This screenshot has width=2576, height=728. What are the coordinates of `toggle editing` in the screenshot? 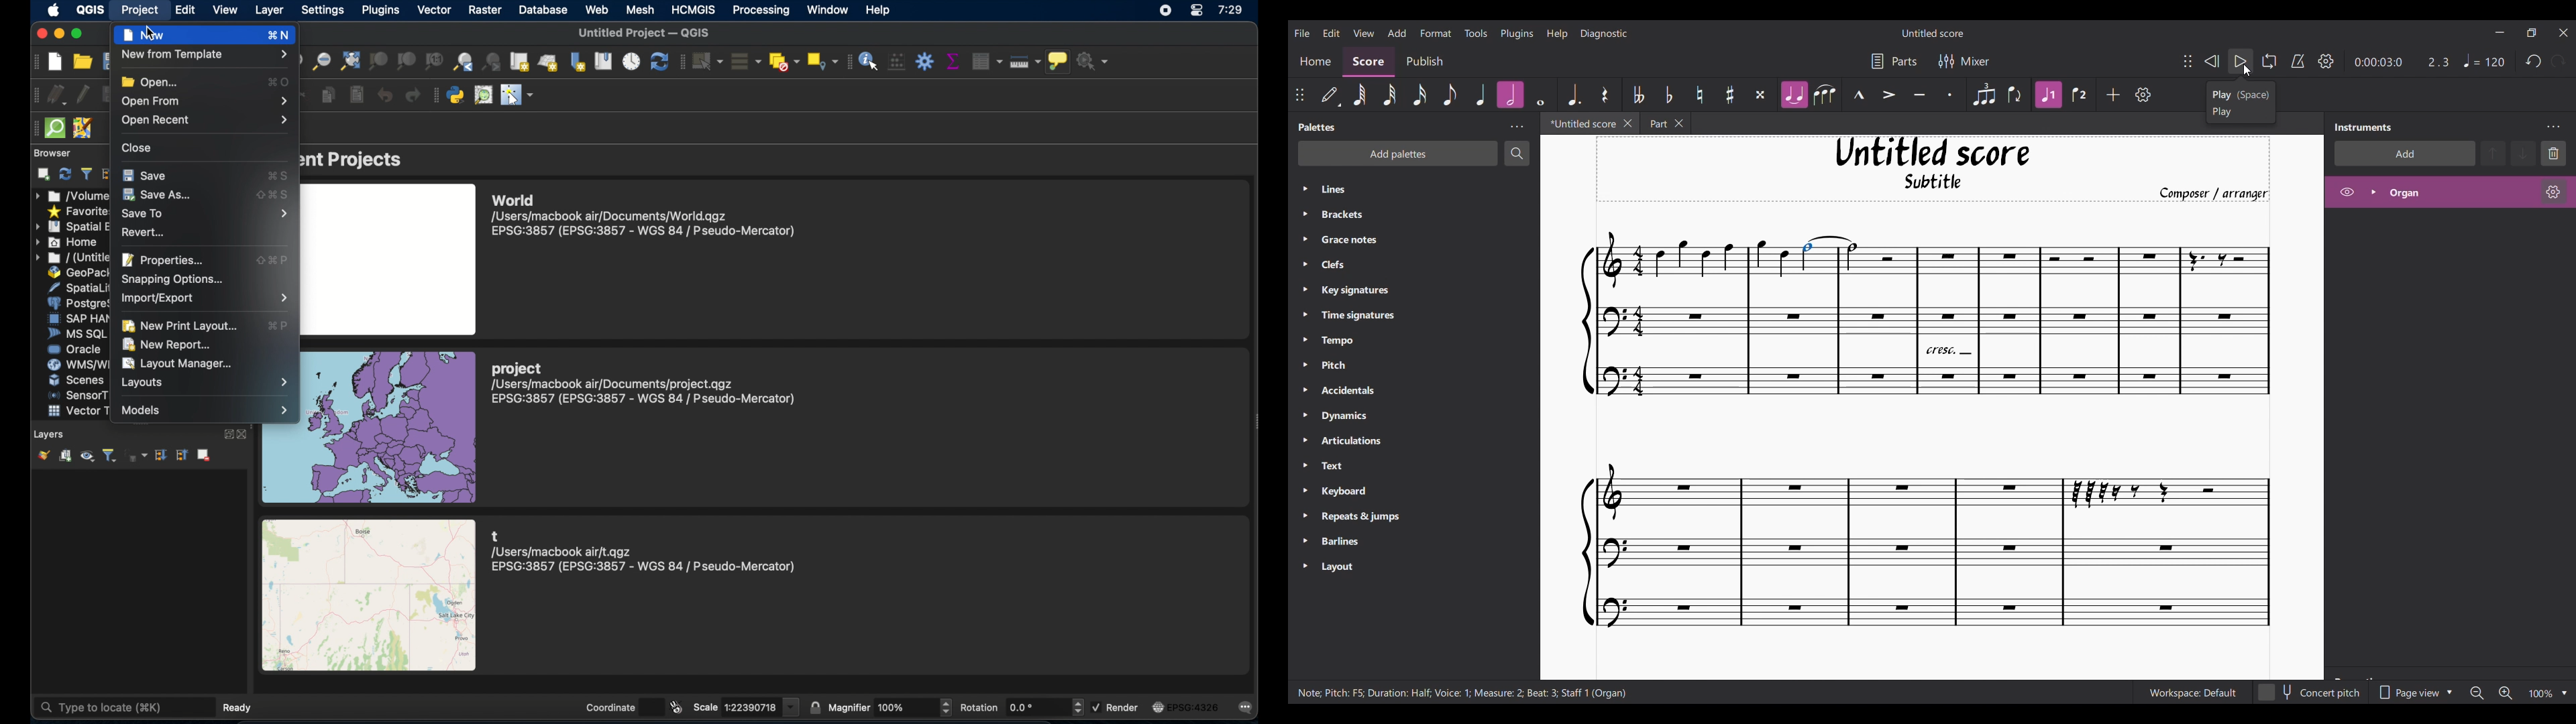 It's located at (84, 93).